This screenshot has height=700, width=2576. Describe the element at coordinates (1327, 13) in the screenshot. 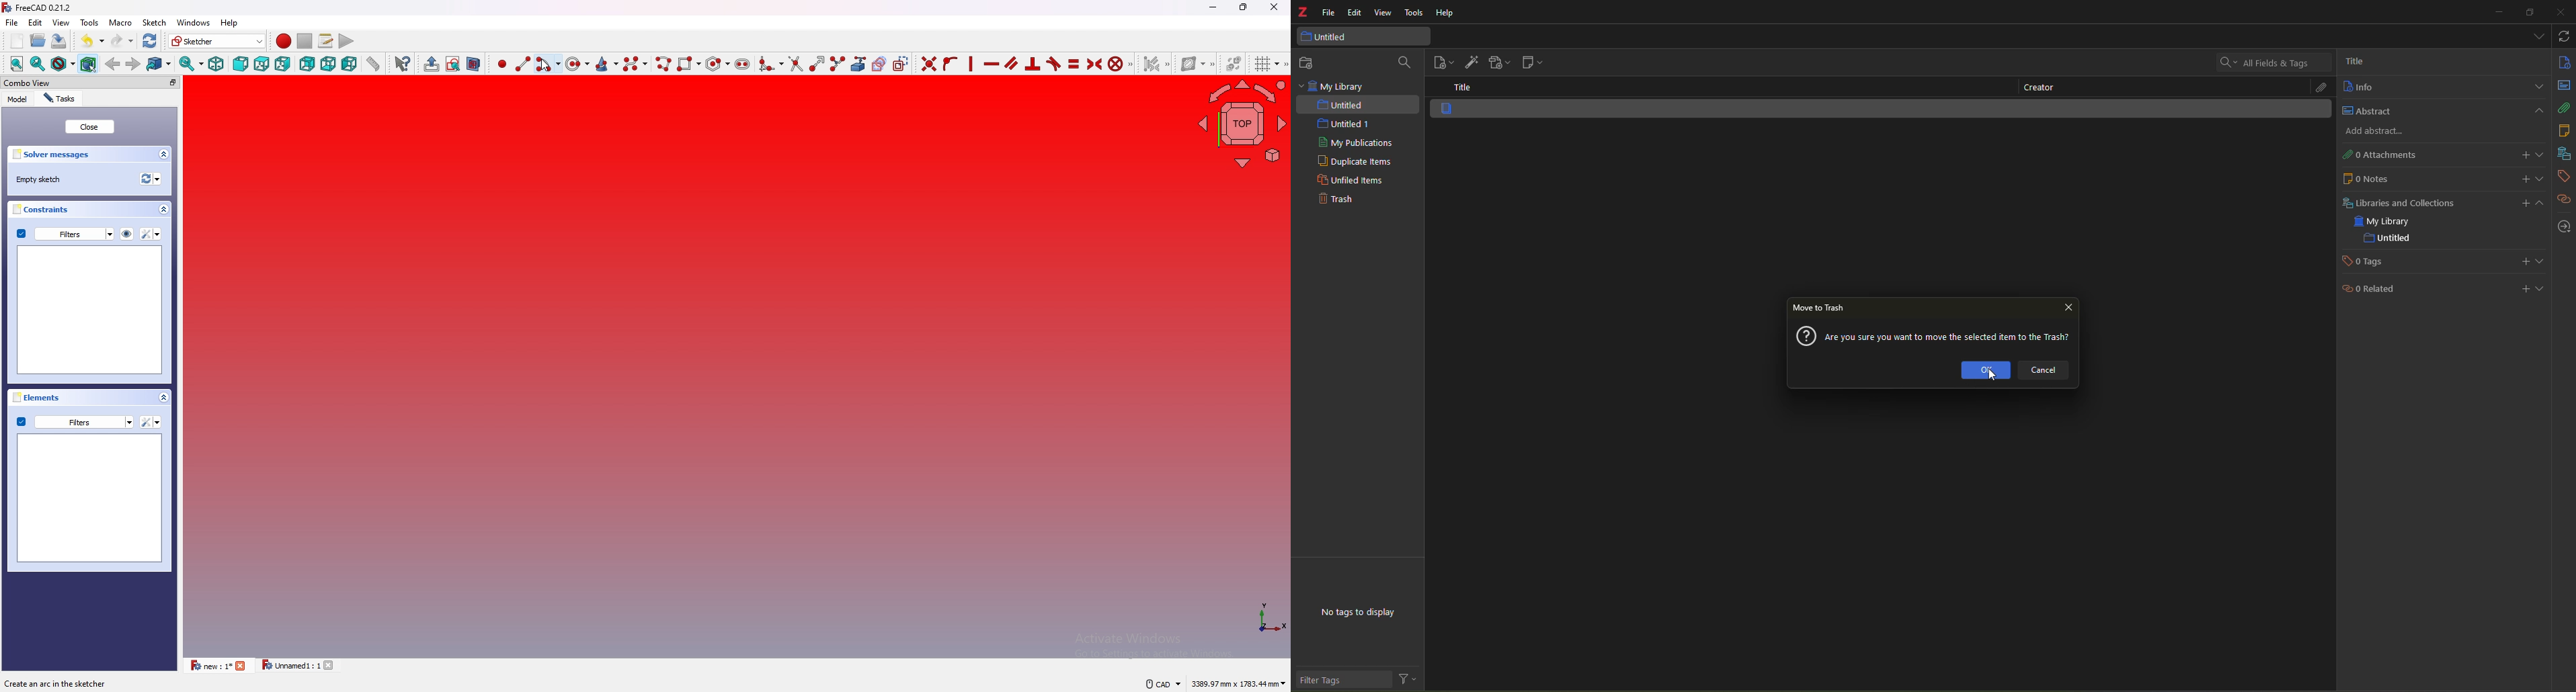

I see `file` at that location.